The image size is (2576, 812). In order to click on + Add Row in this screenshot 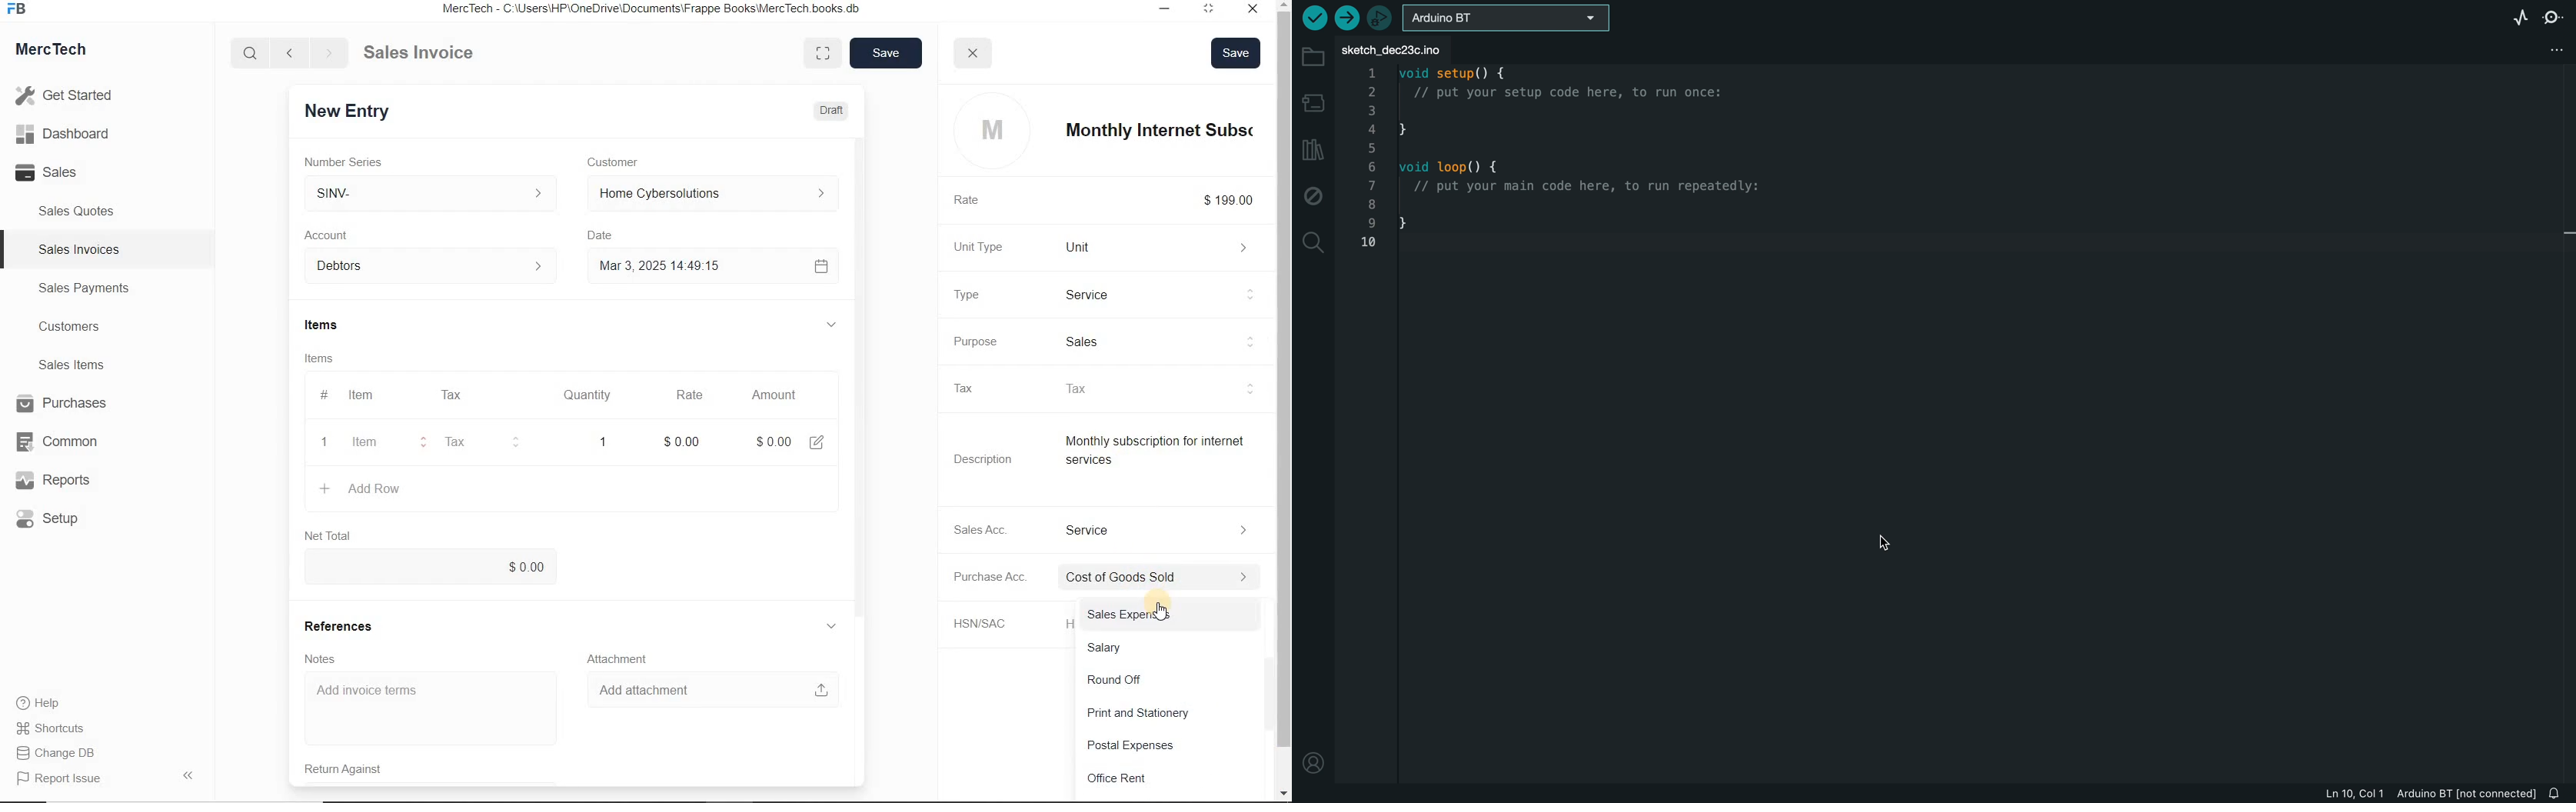, I will do `click(386, 489)`.